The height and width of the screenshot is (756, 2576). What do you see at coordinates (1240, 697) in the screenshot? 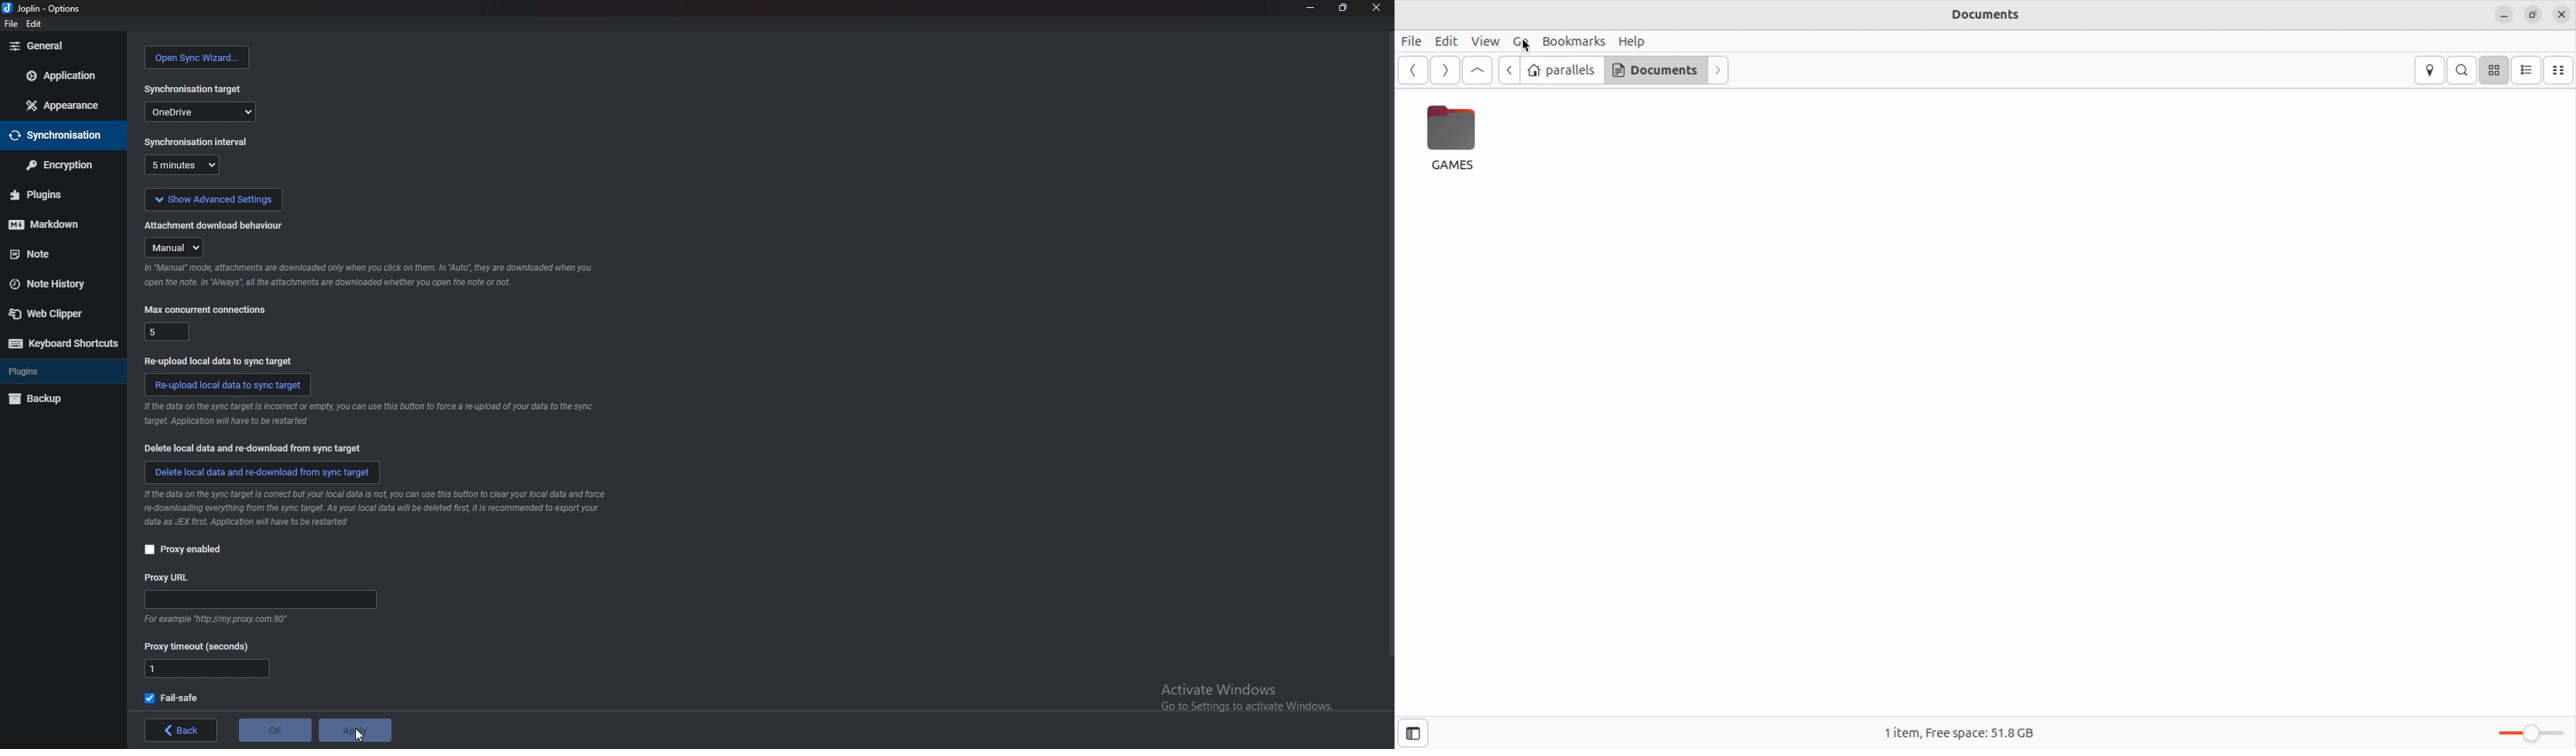
I see `Activate Windows` at bounding box center [1240, 697].